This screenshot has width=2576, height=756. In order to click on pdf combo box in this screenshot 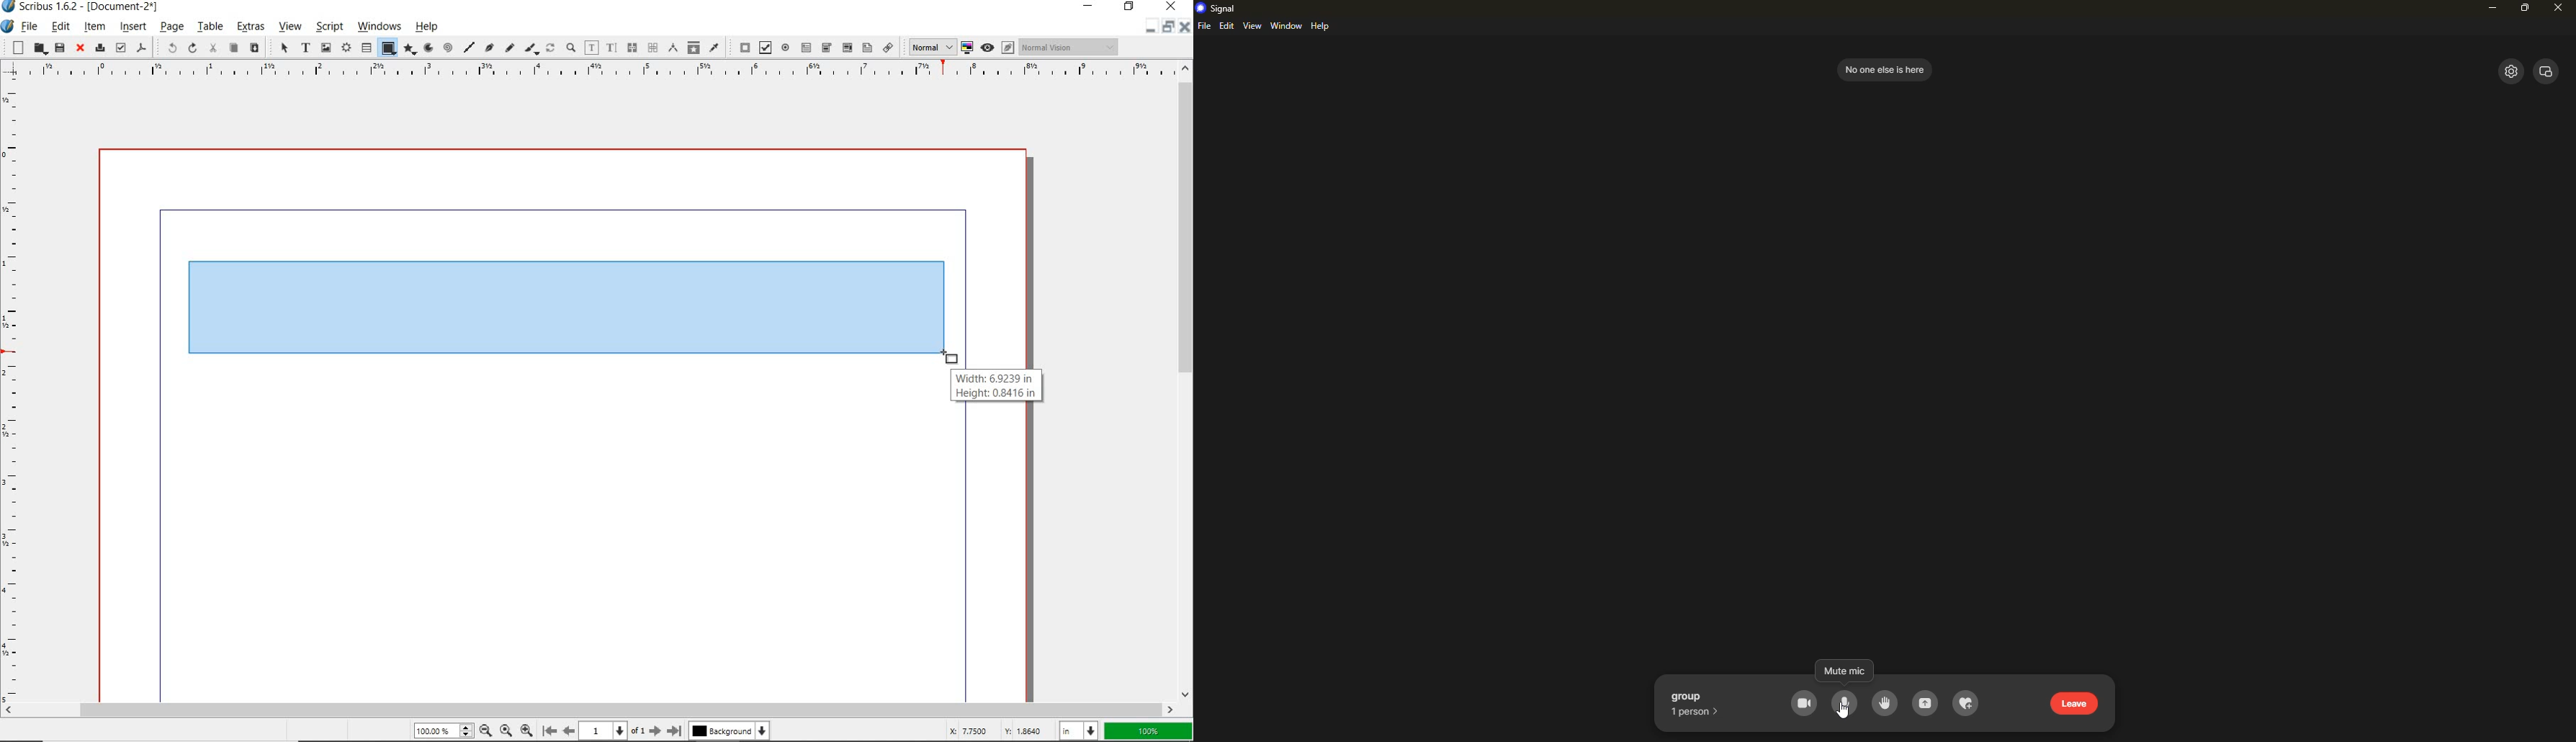, I will do `click(826, 48)`.